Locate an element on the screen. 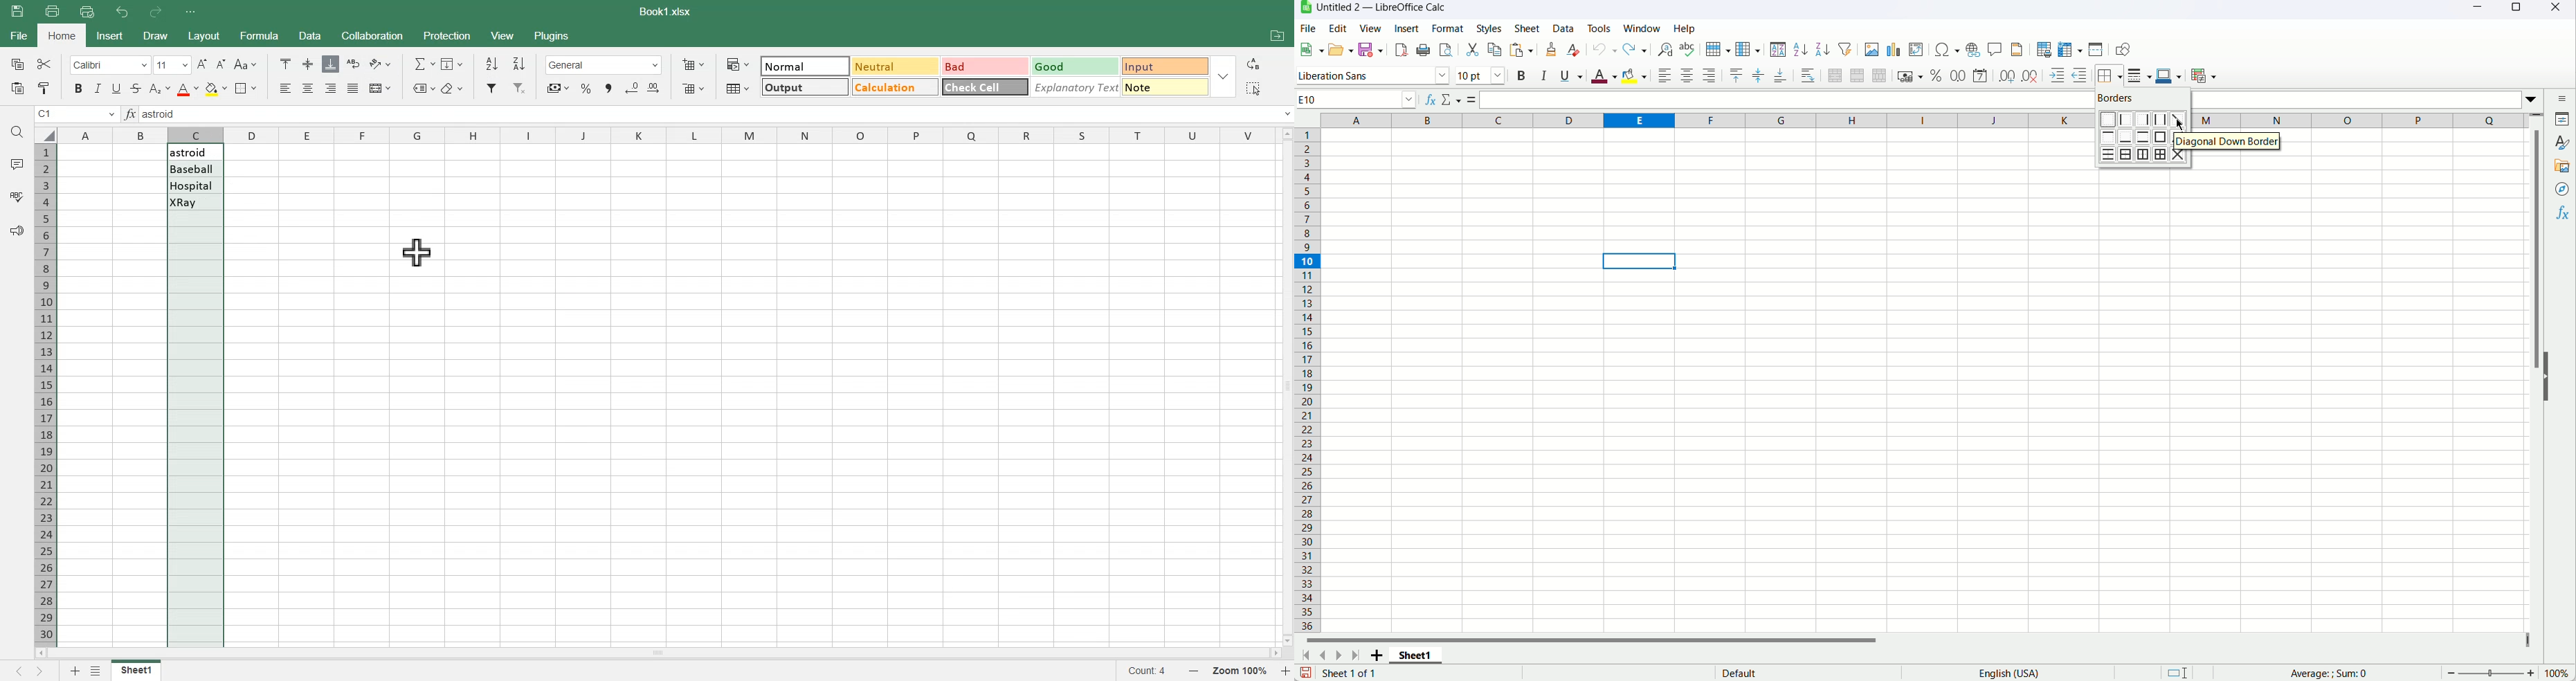 This screenshot has height=700, width=2576. Check cell is located at coordinates (985, 90).